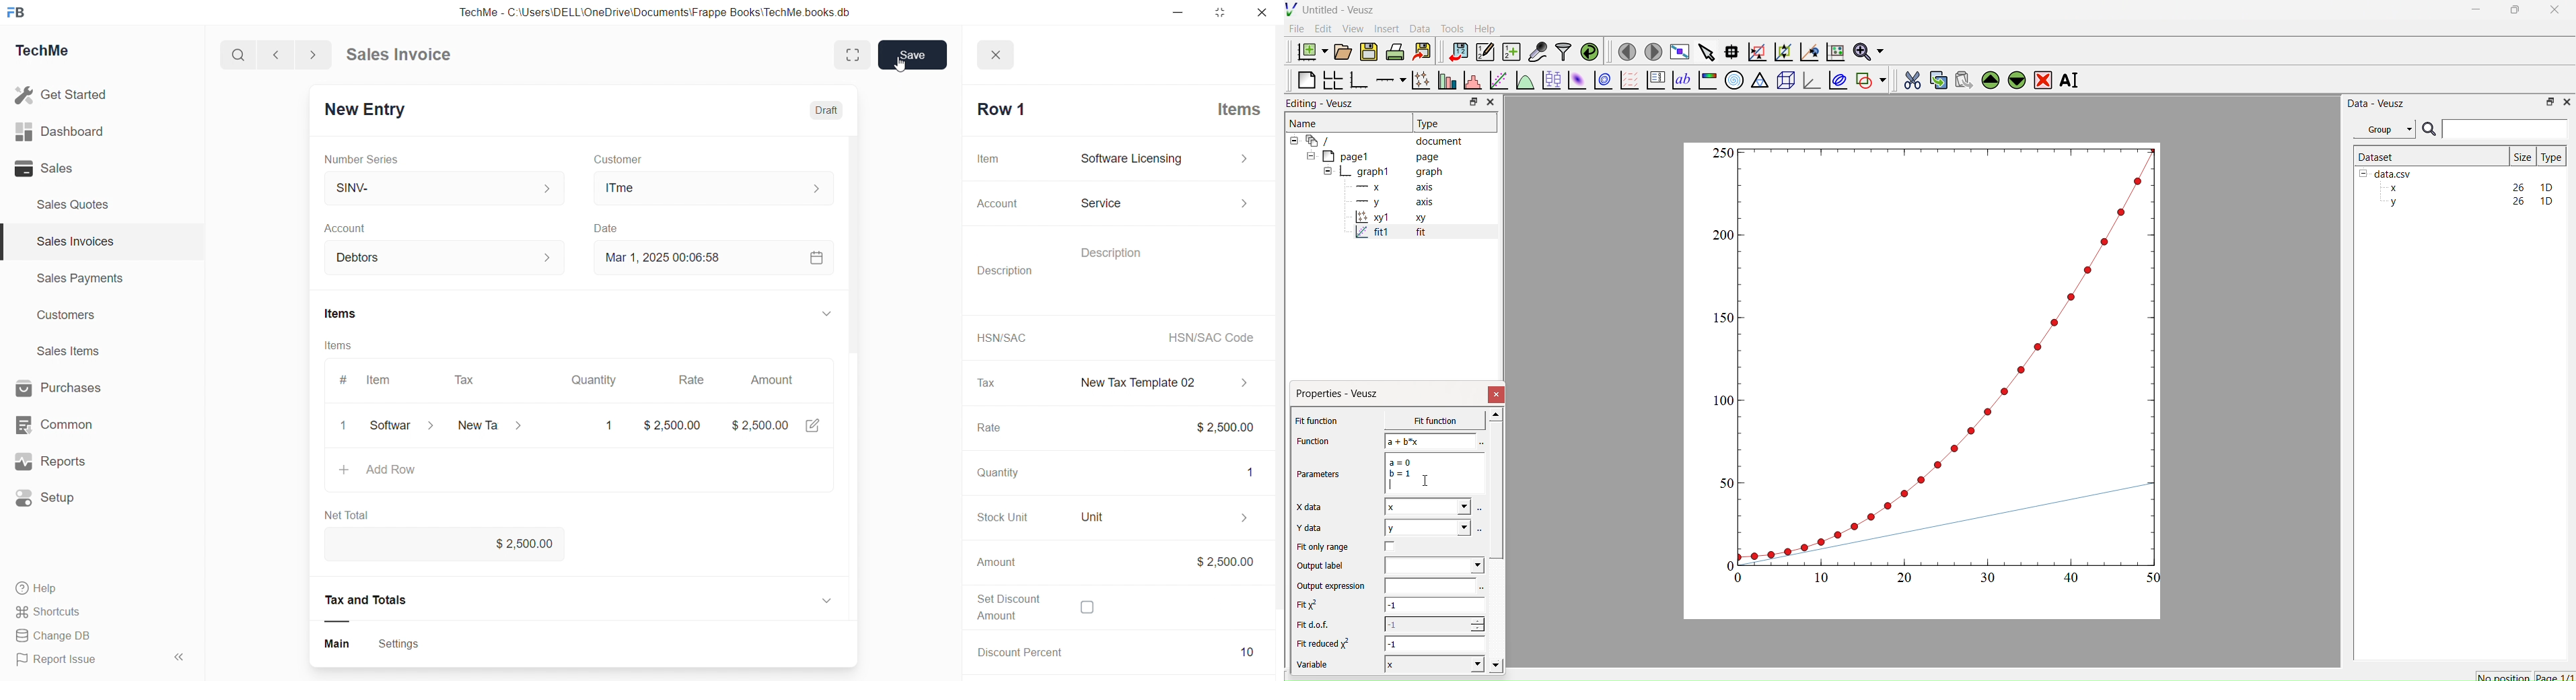 Image resolution: width=2576 pixels, height=700 pixels. Describe the element at coordinates (1189, 652) in the screenshot. I see `Pb` at that location.